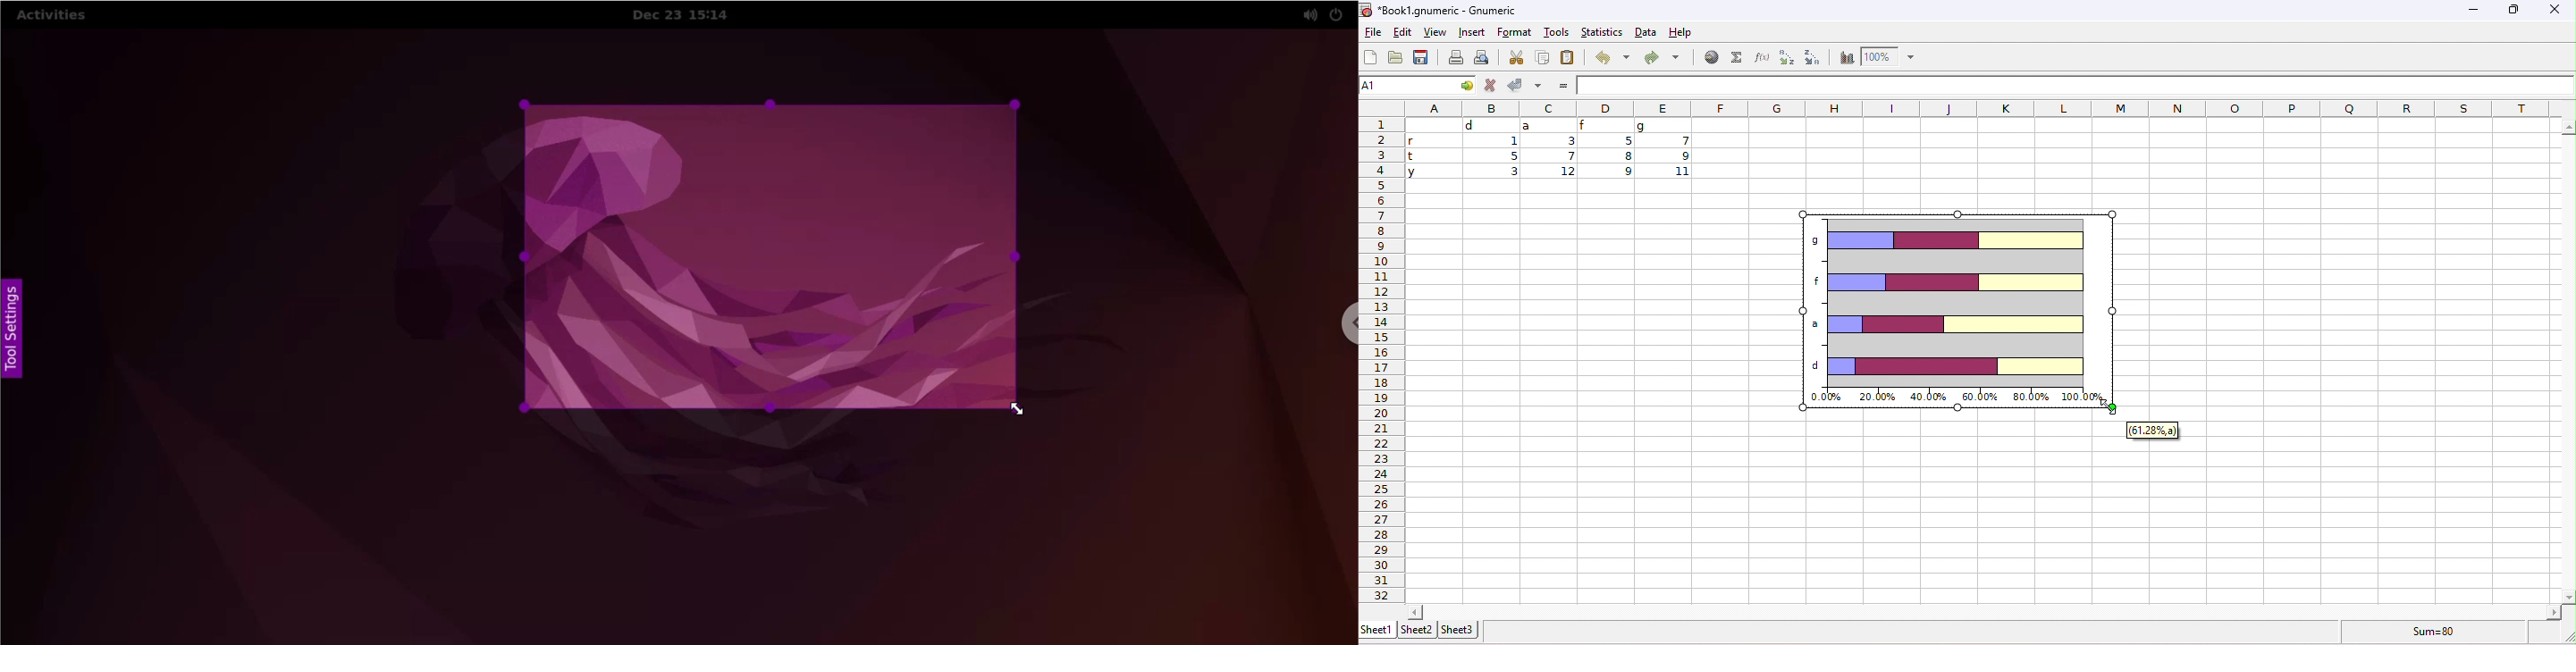 The width and height of the screenshot is (2576, 672). Describe the element at coordinates (1978, 108) in the screenshot. I see `column headings` at that location.